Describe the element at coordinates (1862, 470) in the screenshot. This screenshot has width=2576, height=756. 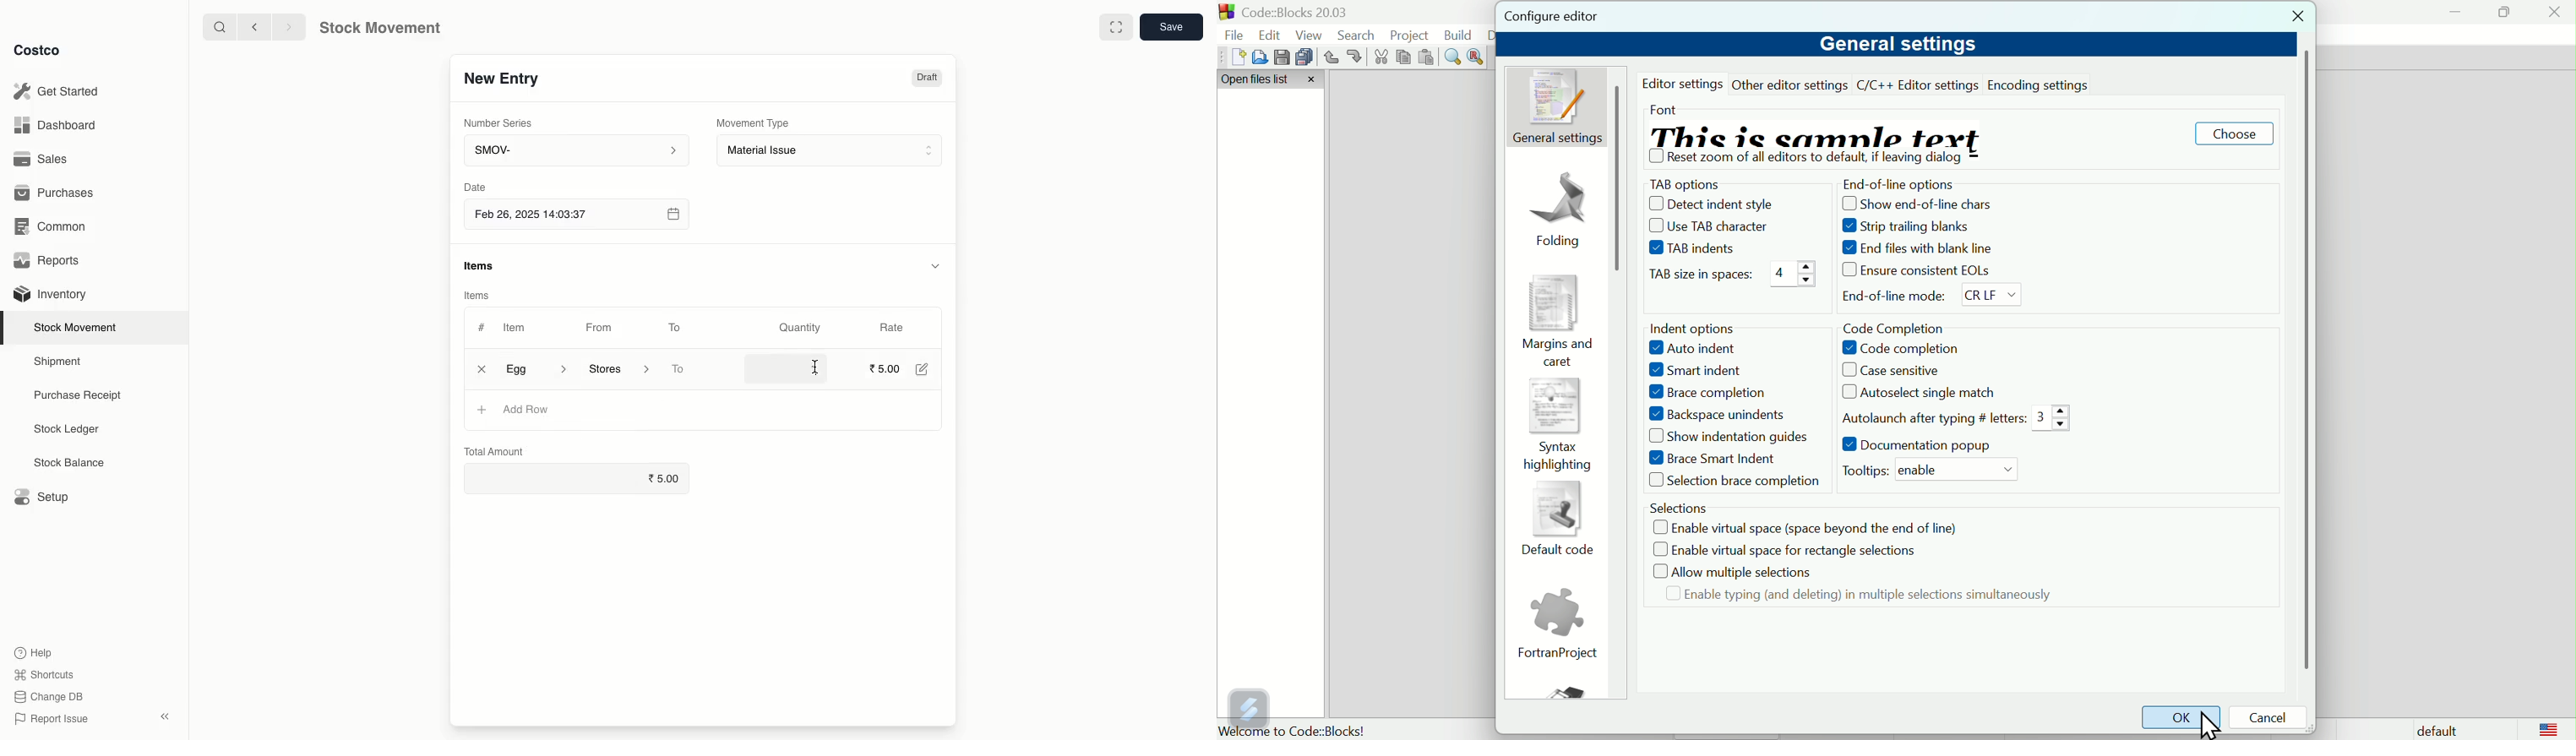
I see `Tooltips: enable` at that location.